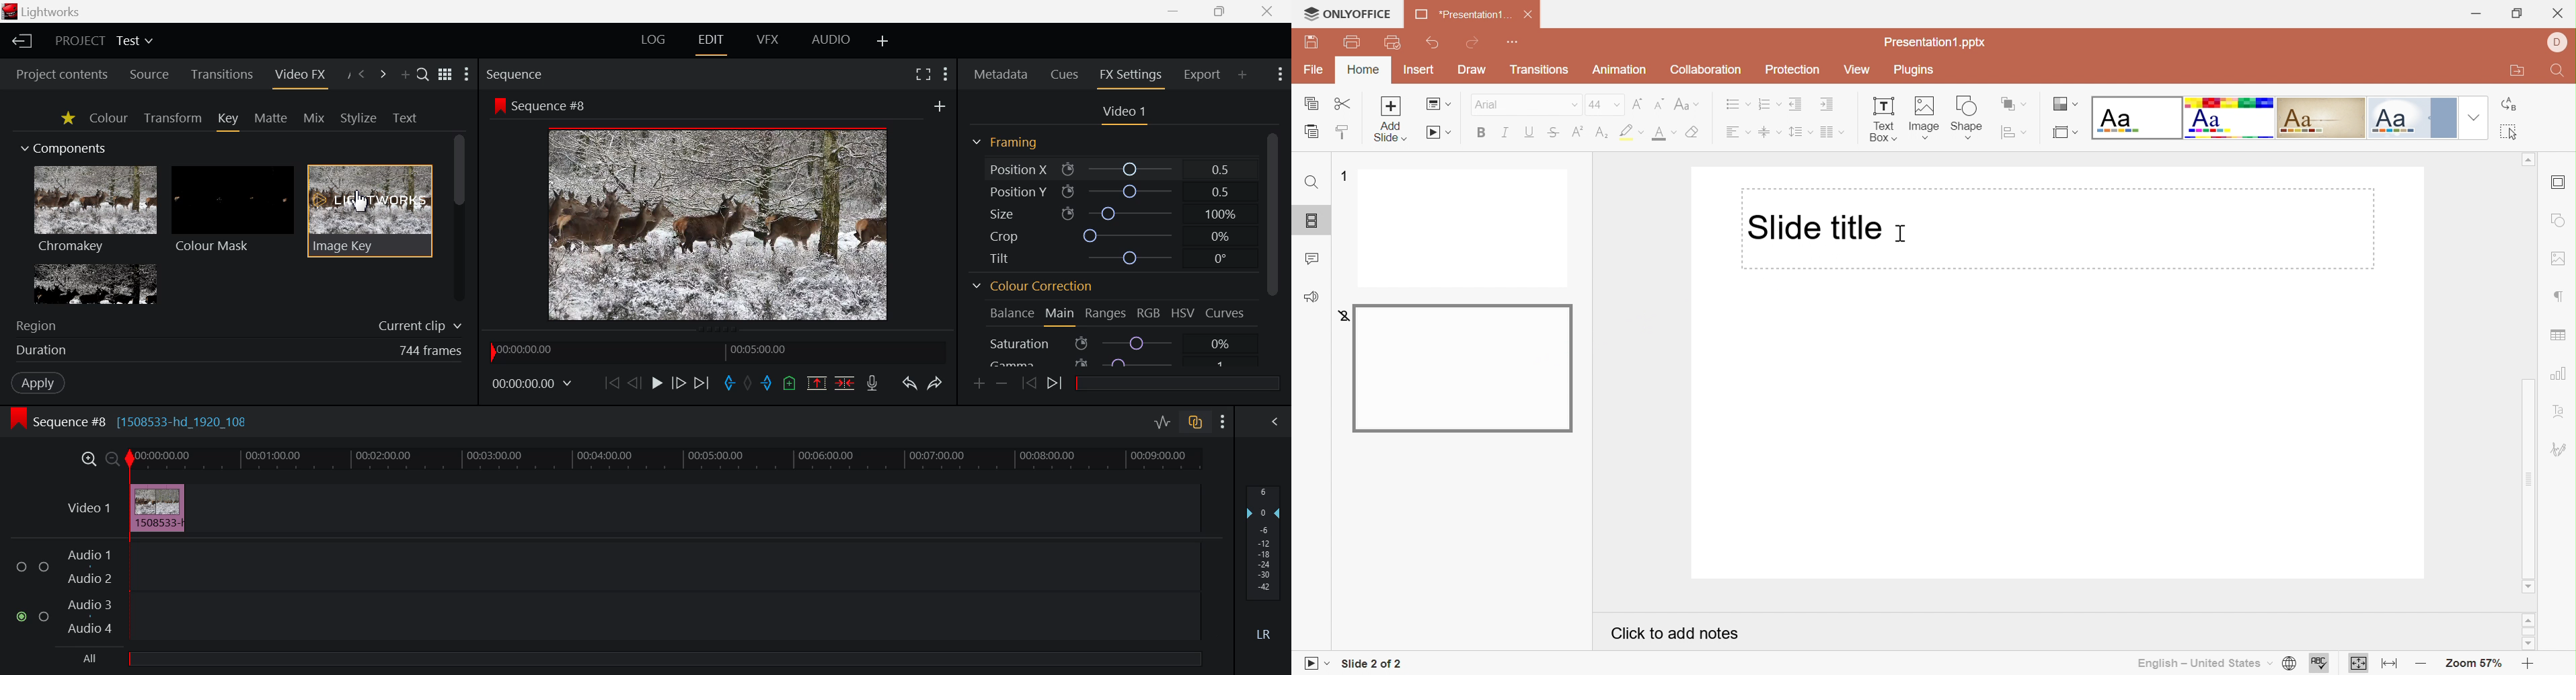 The image size is (2576, 700). What do you see at coordinates (1221, 215) in the screenshot?
I see `100%` at bounding box center [1221, 215].